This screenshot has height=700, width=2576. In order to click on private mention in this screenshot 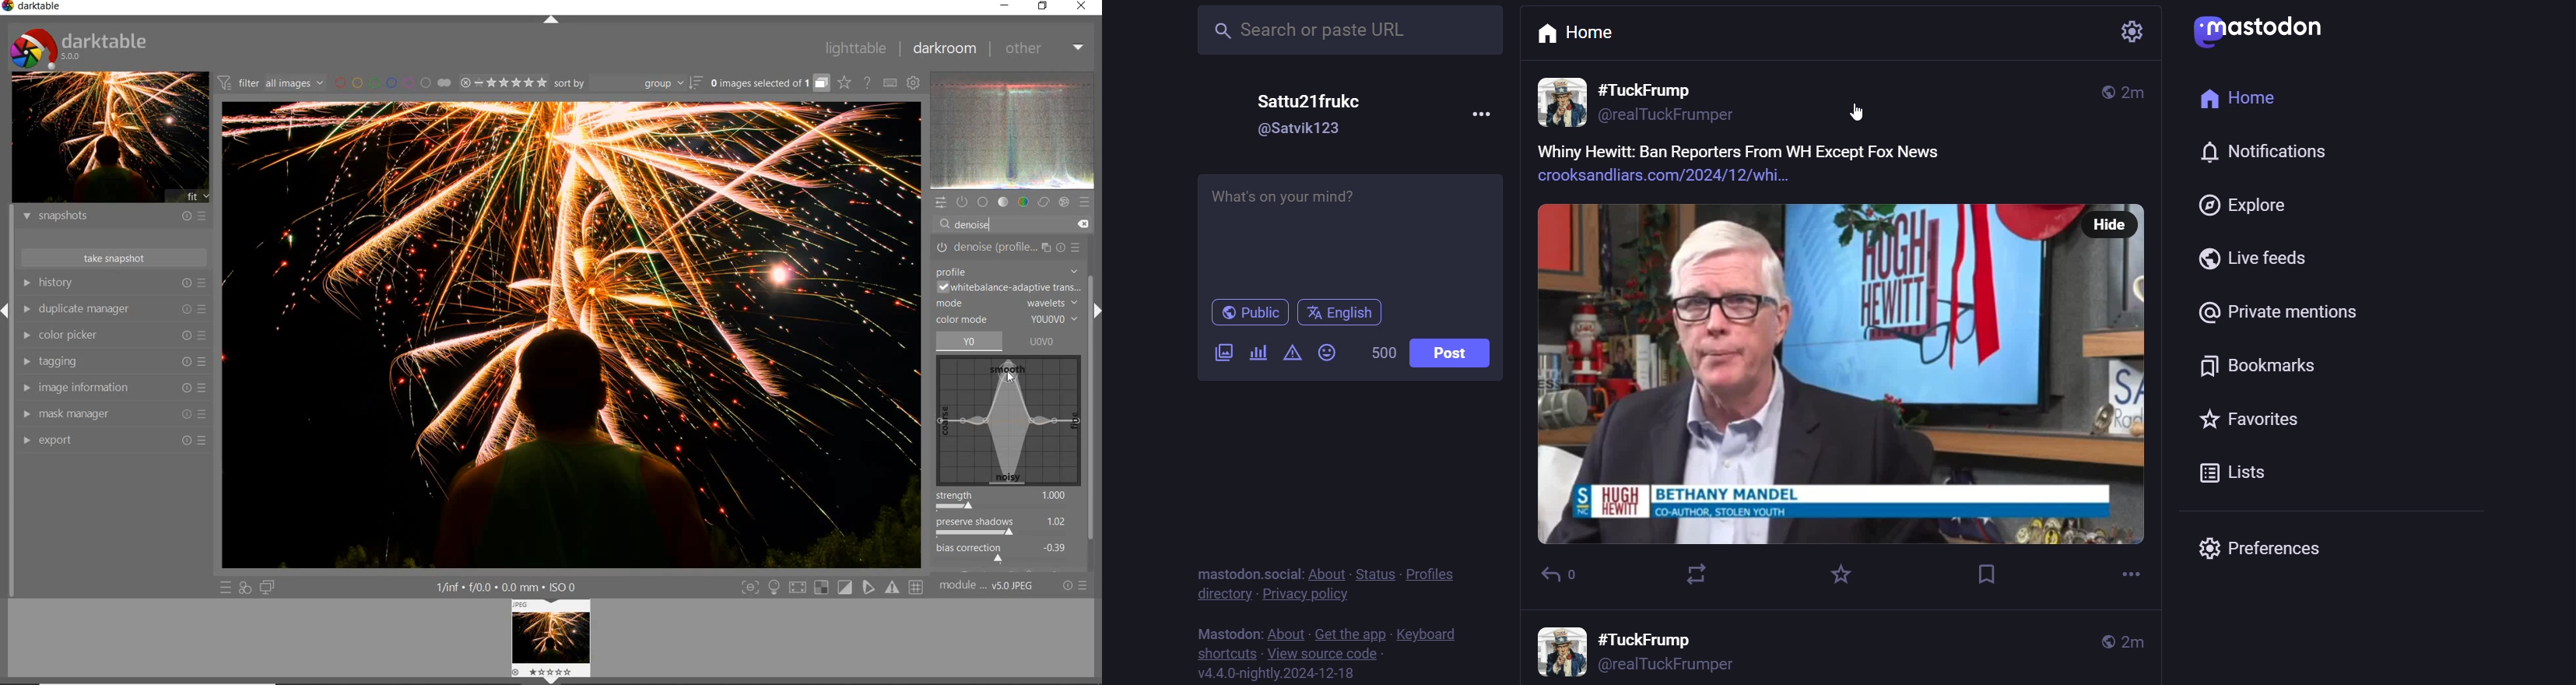, I will do `click(2287, 314)`.